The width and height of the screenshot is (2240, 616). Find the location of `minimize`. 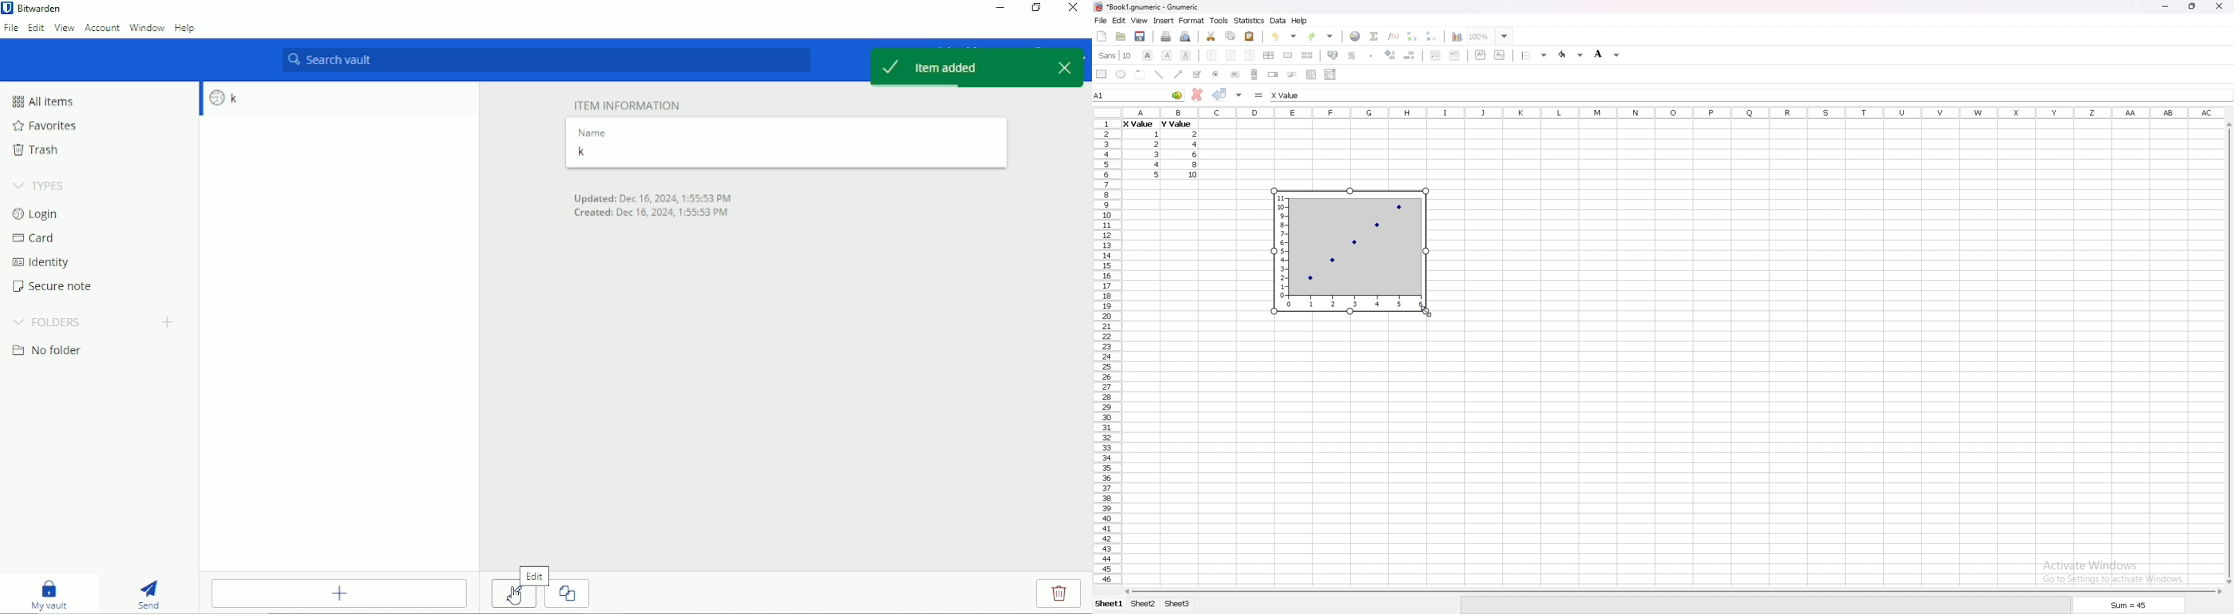

minimize is located at coordinates (2165, 7).